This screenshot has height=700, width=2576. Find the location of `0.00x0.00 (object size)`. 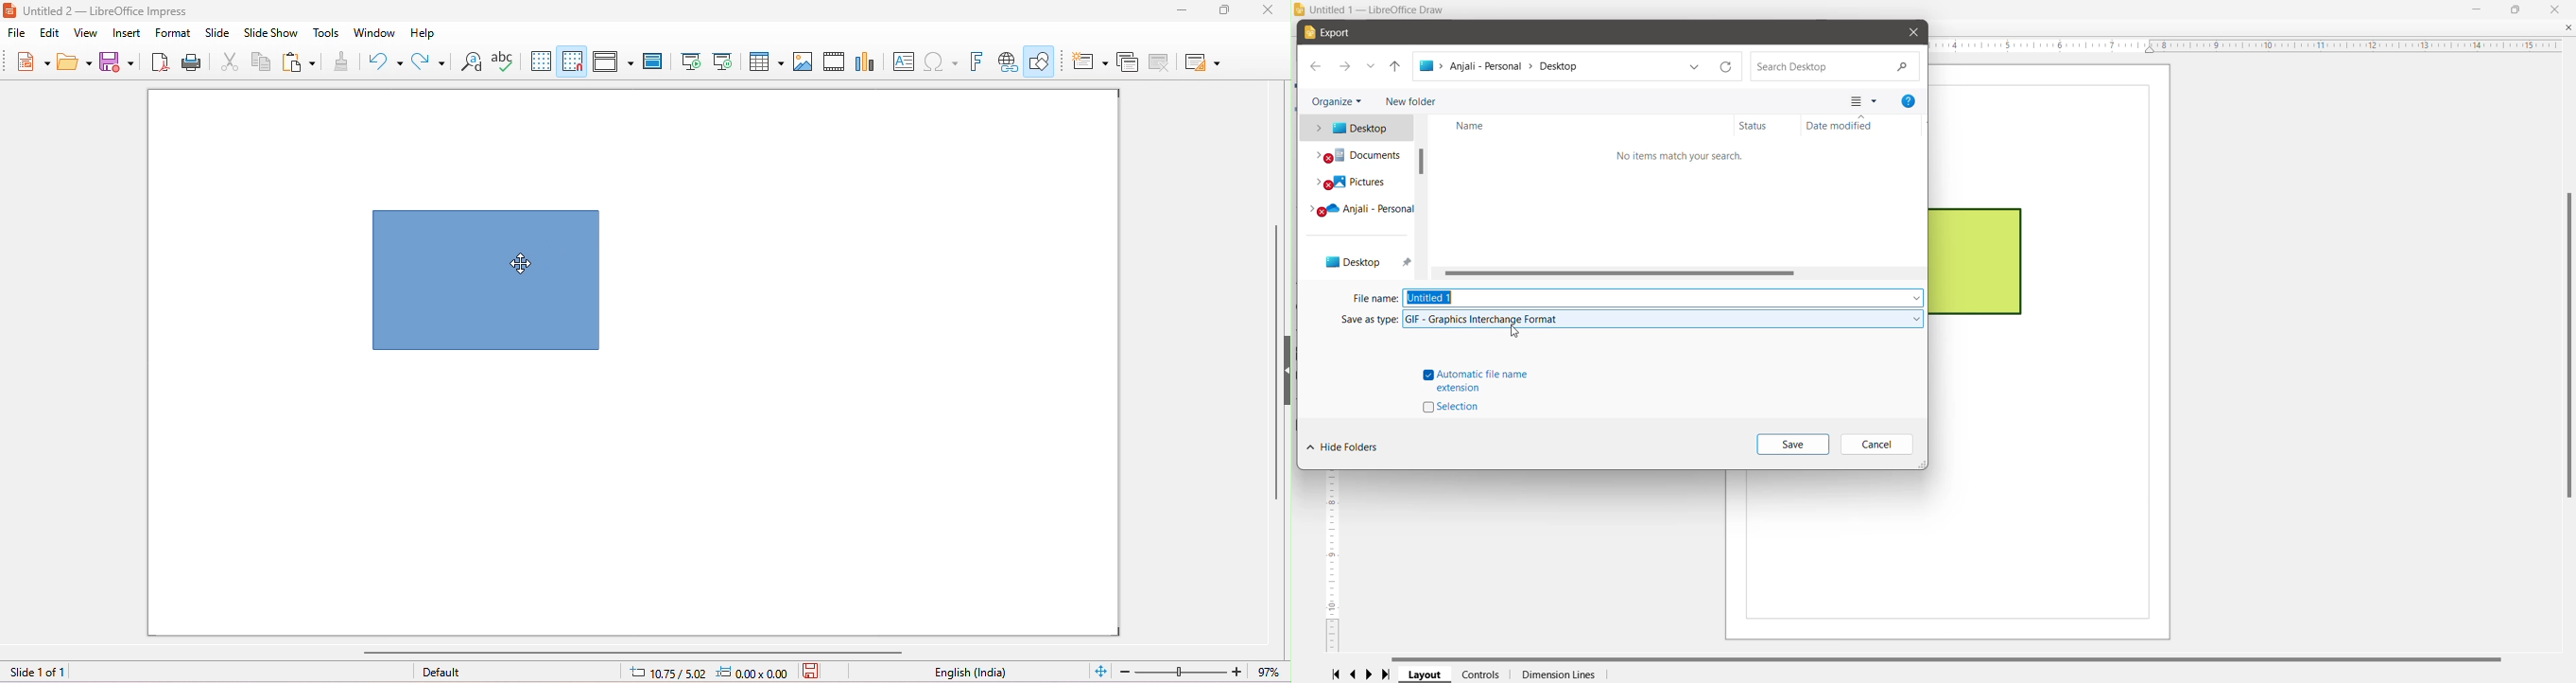

0.00x0.00 (object size) is located at coordinates (755, 673).